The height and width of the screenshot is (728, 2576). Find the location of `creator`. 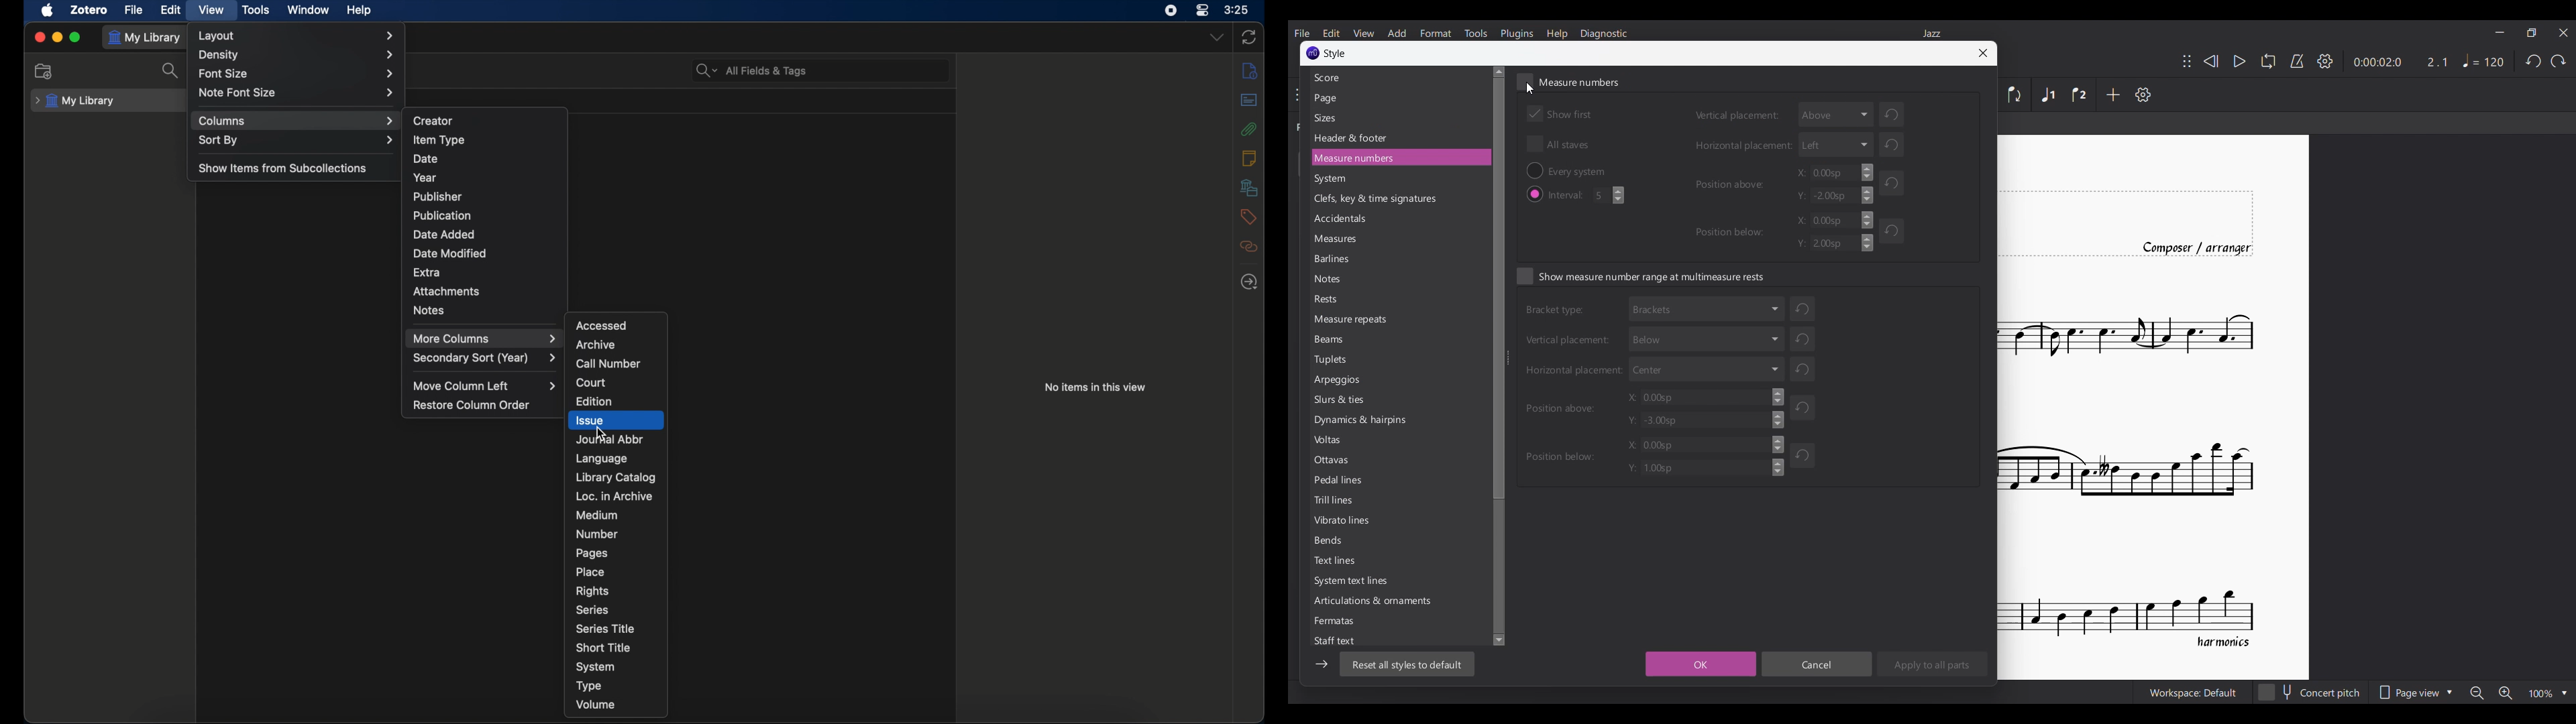

creator is located at coordinates (433, 121).